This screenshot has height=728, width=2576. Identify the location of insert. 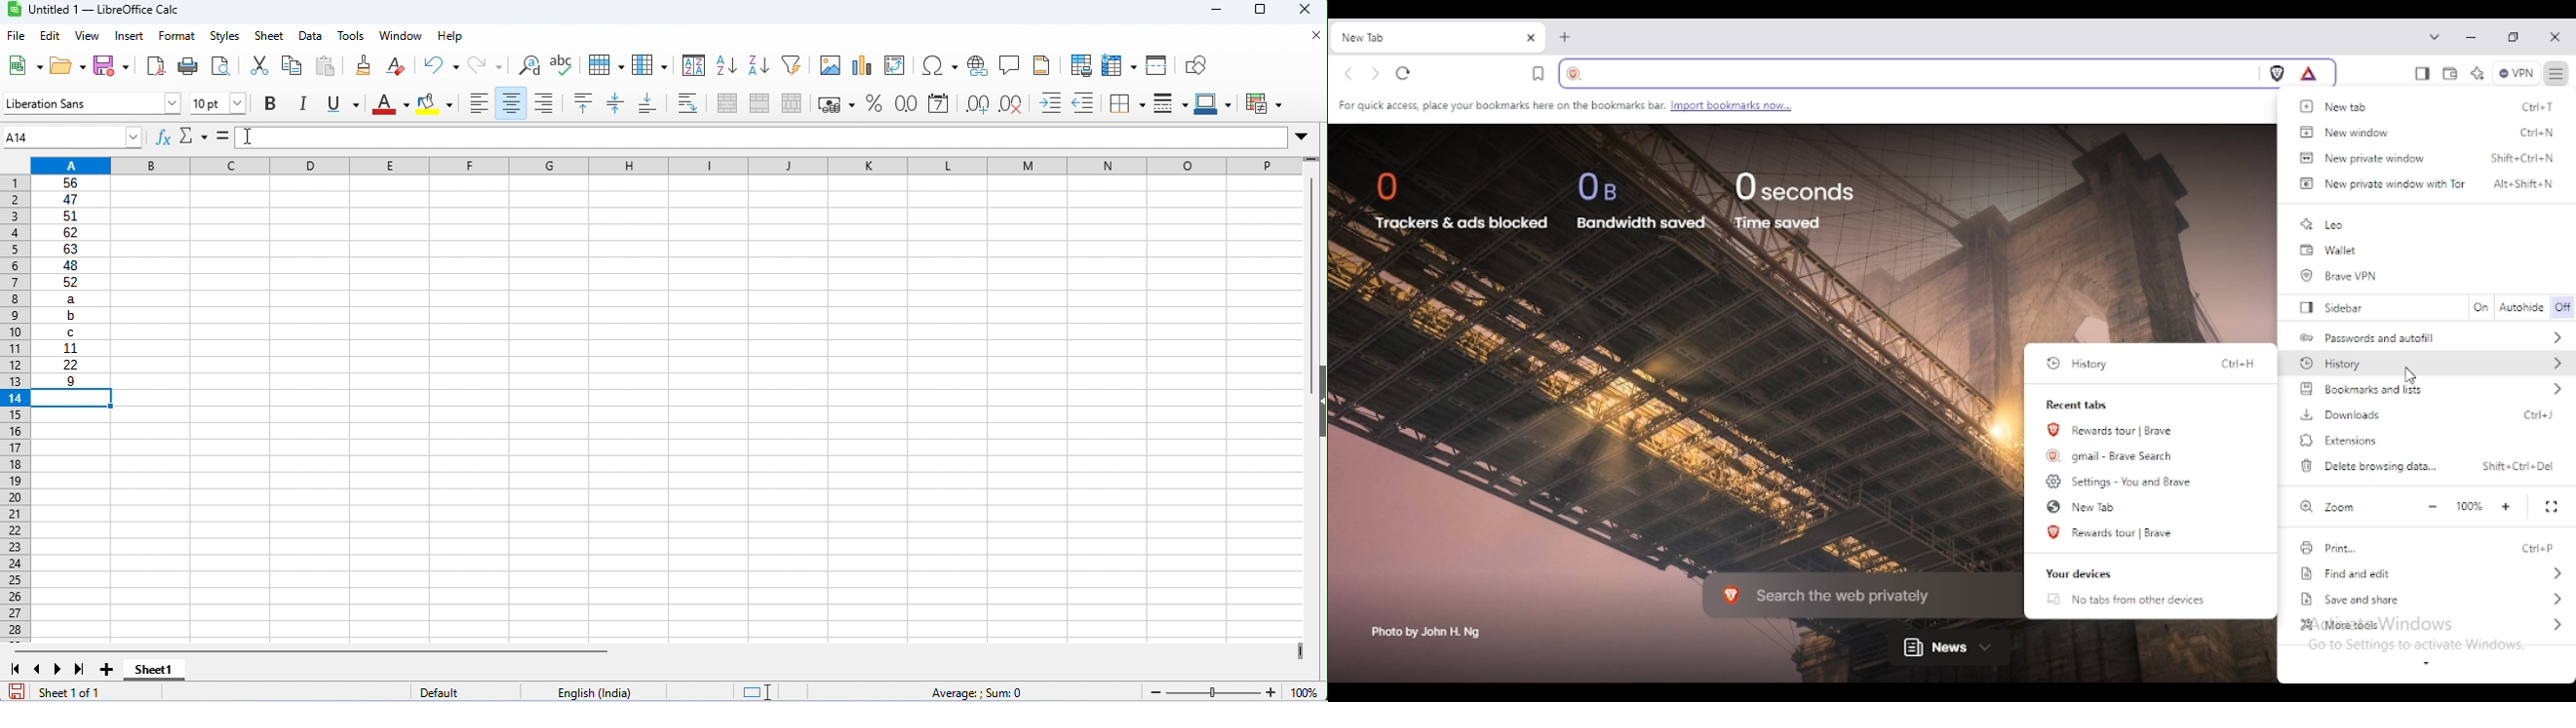
(128, 37).